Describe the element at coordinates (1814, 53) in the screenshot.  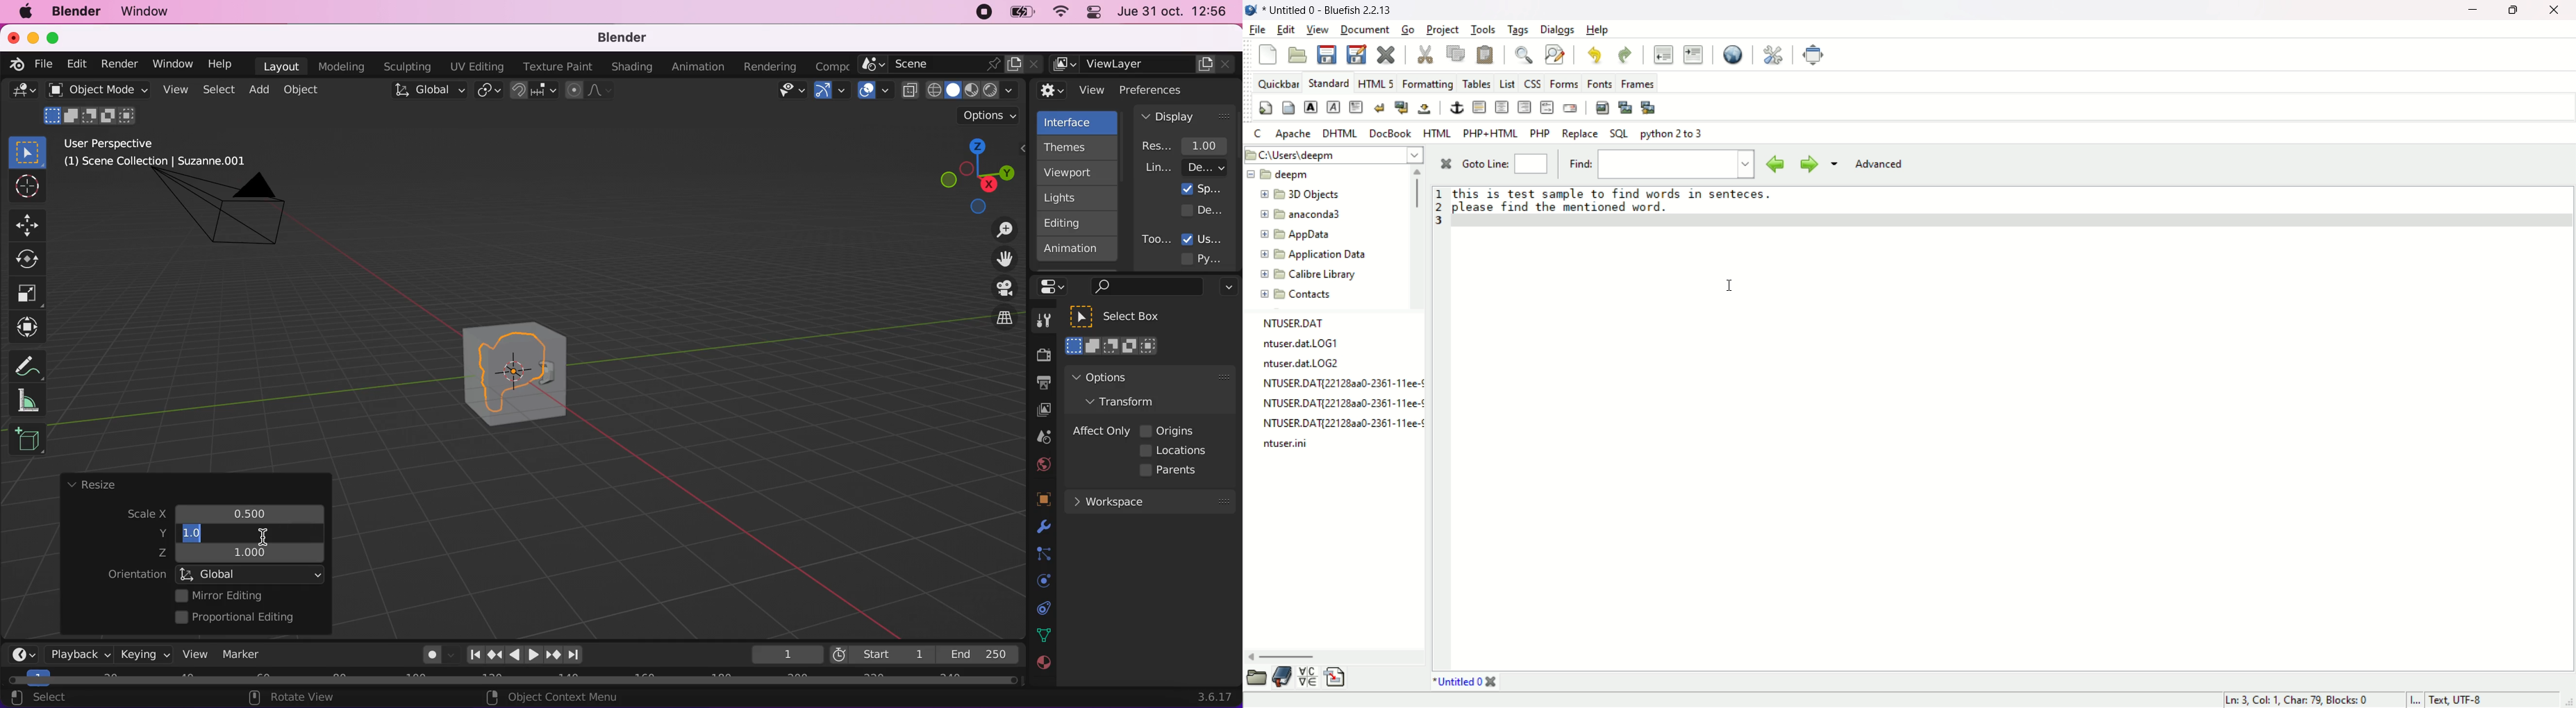
I see `fullscreen` at that location.